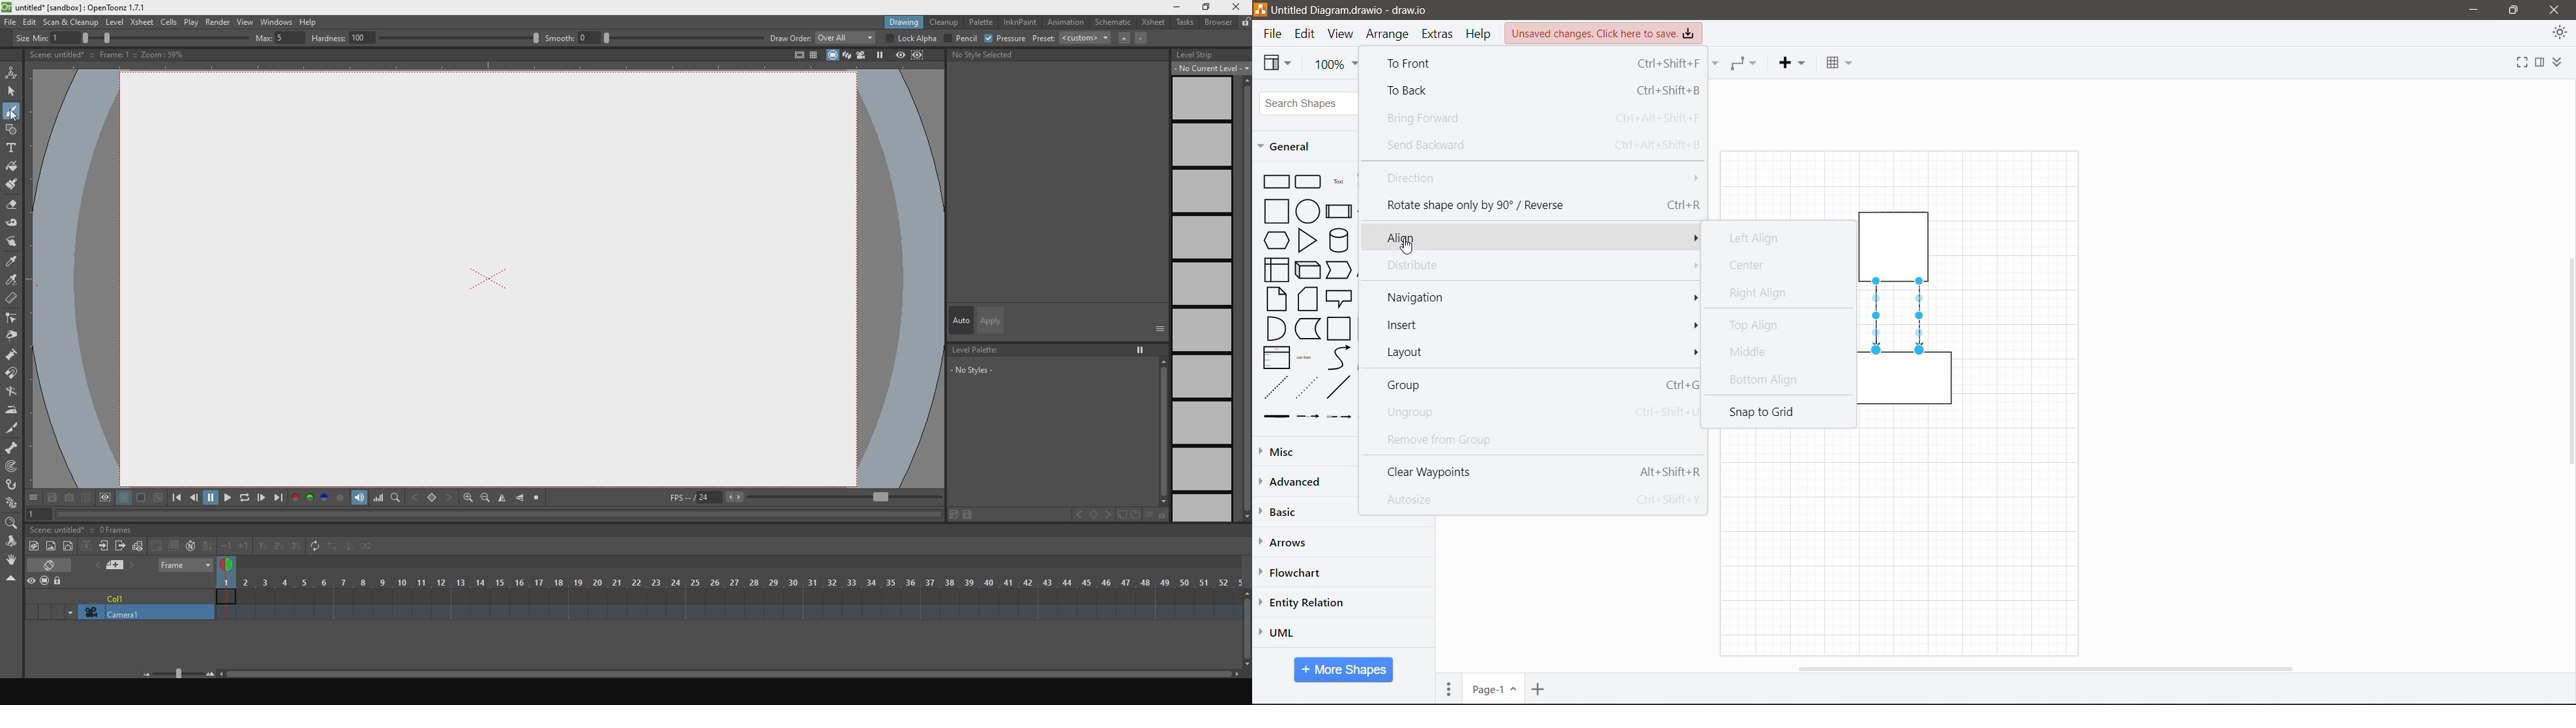 This screenshot has width=2576, height=728. What do you see at coordinates (1449, 688) in the screenshot?
I see `Pages` at bounding box center [1449, 688].